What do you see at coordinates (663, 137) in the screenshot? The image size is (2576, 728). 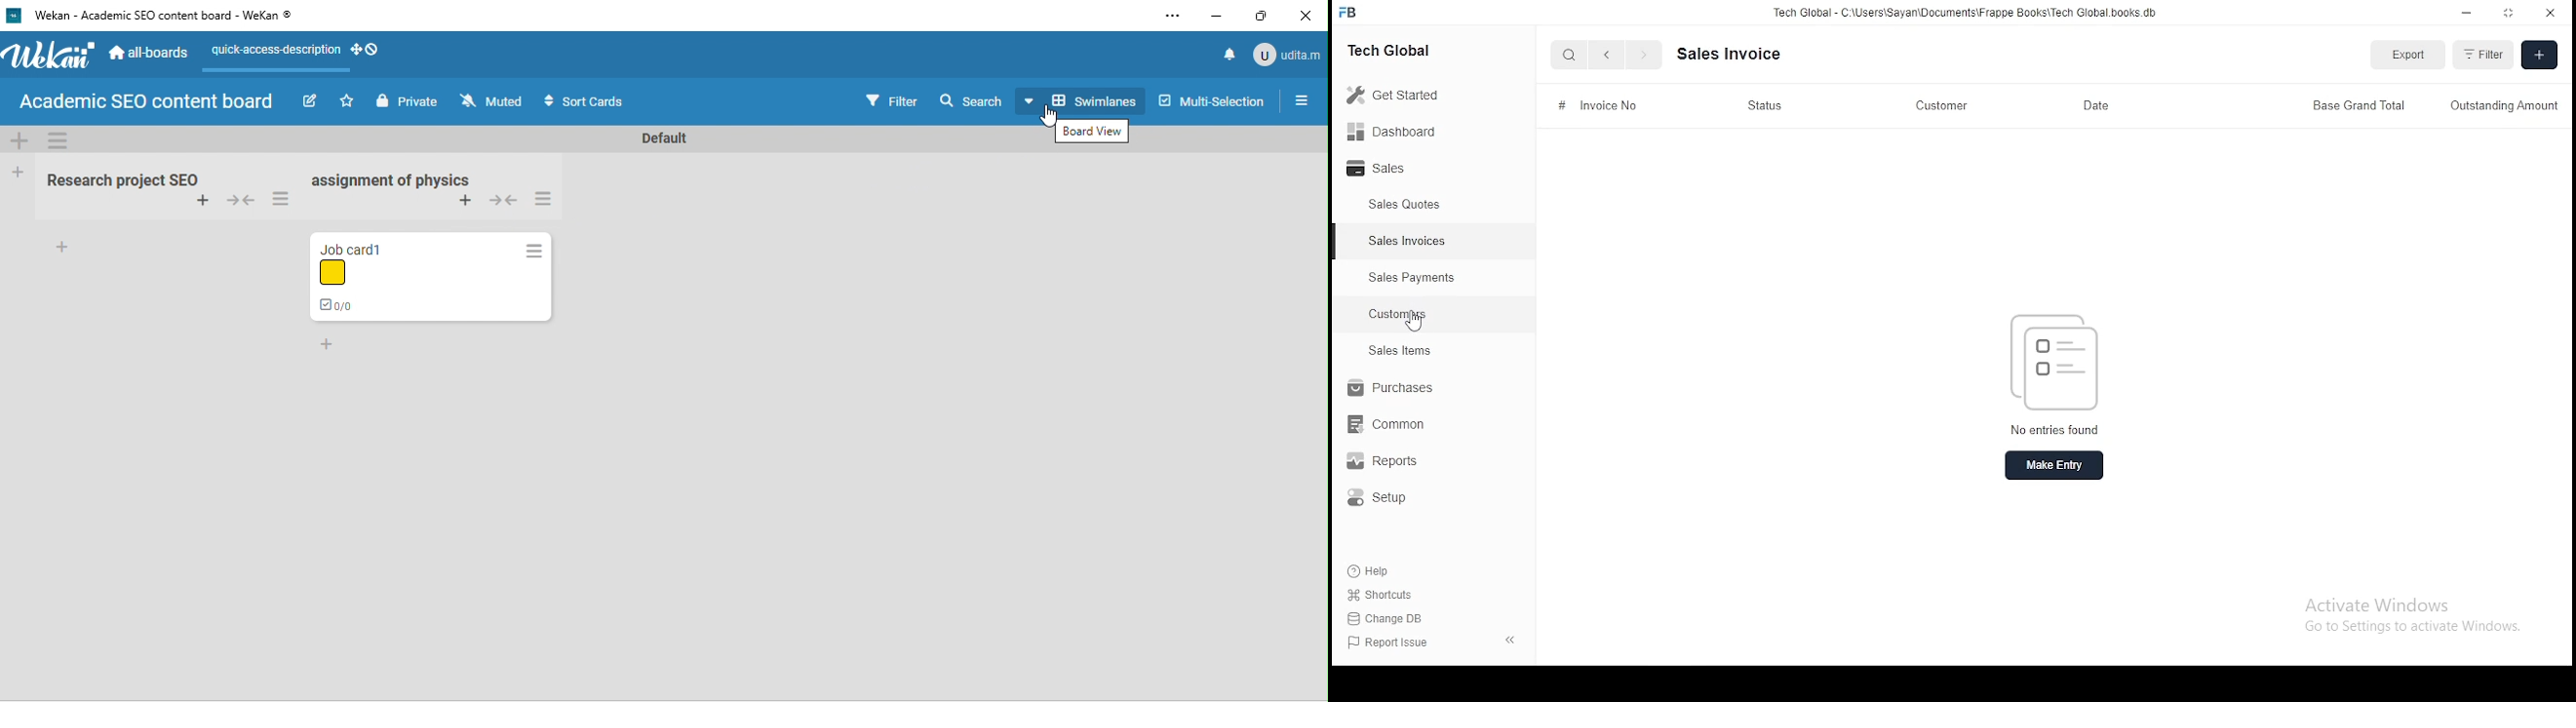 I see `default` at bounding box center [663, 137].